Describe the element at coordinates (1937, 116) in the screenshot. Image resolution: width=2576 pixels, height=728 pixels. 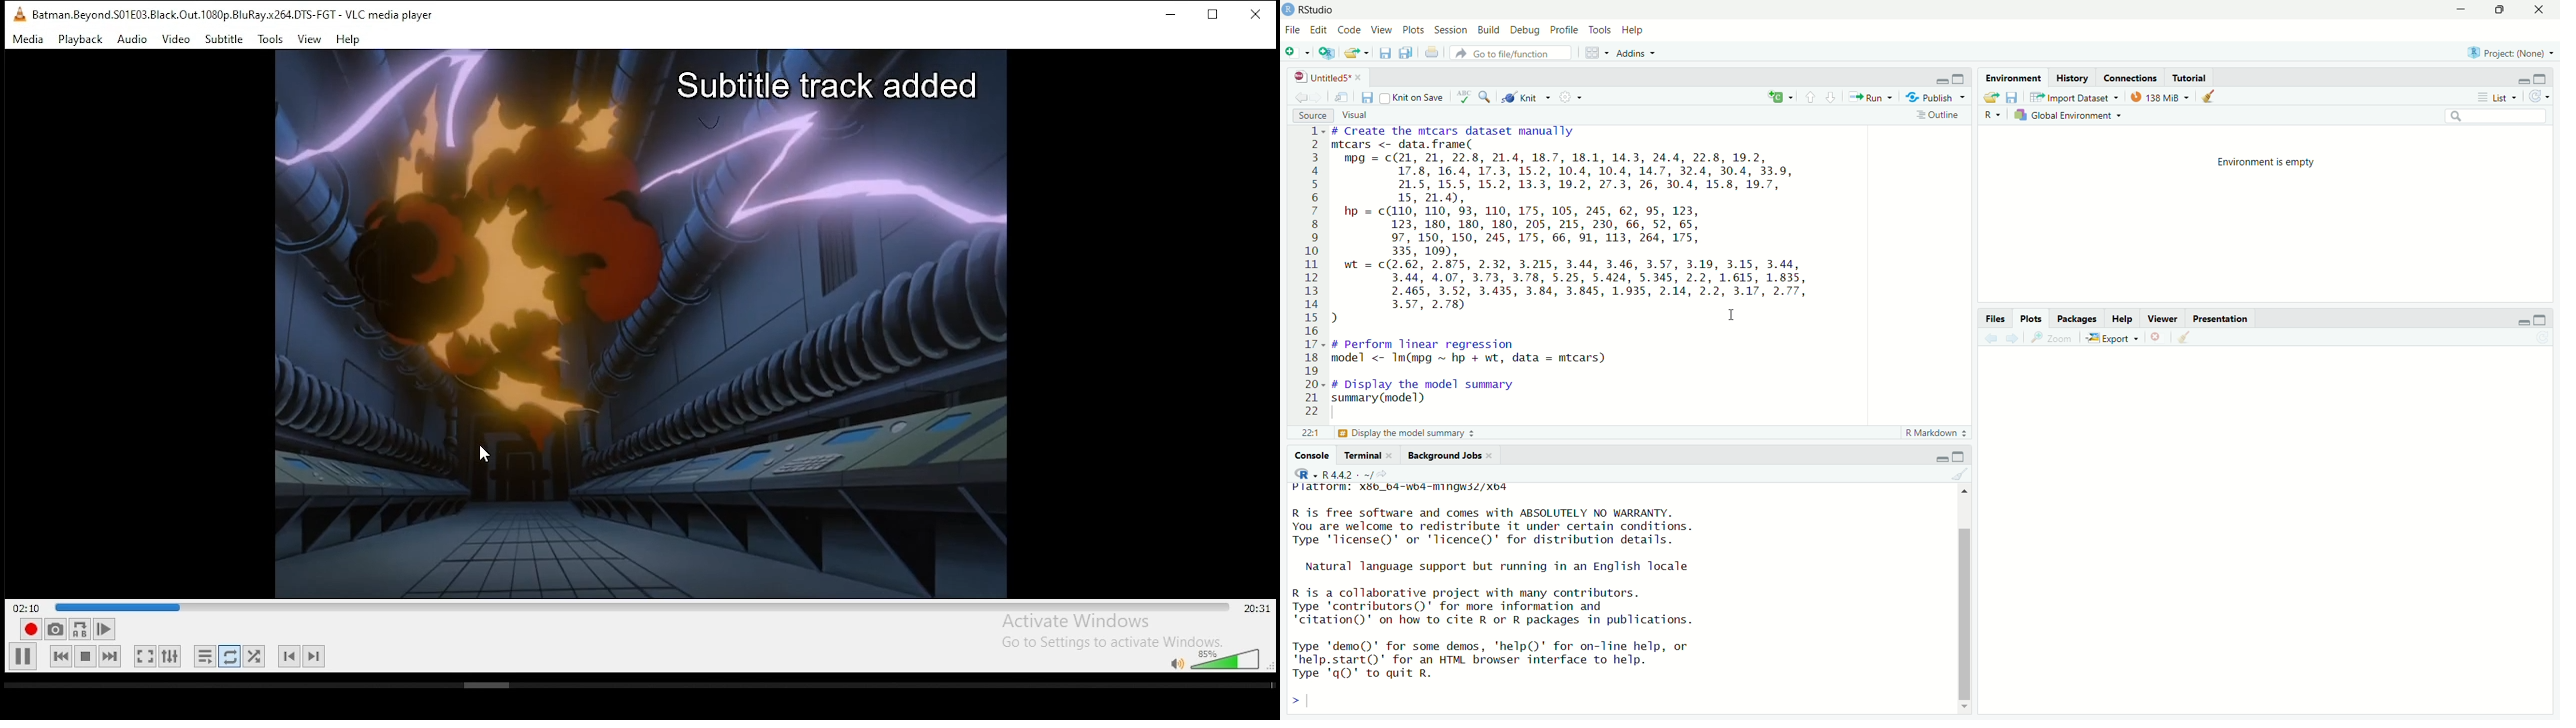
I see `outline` at that location.